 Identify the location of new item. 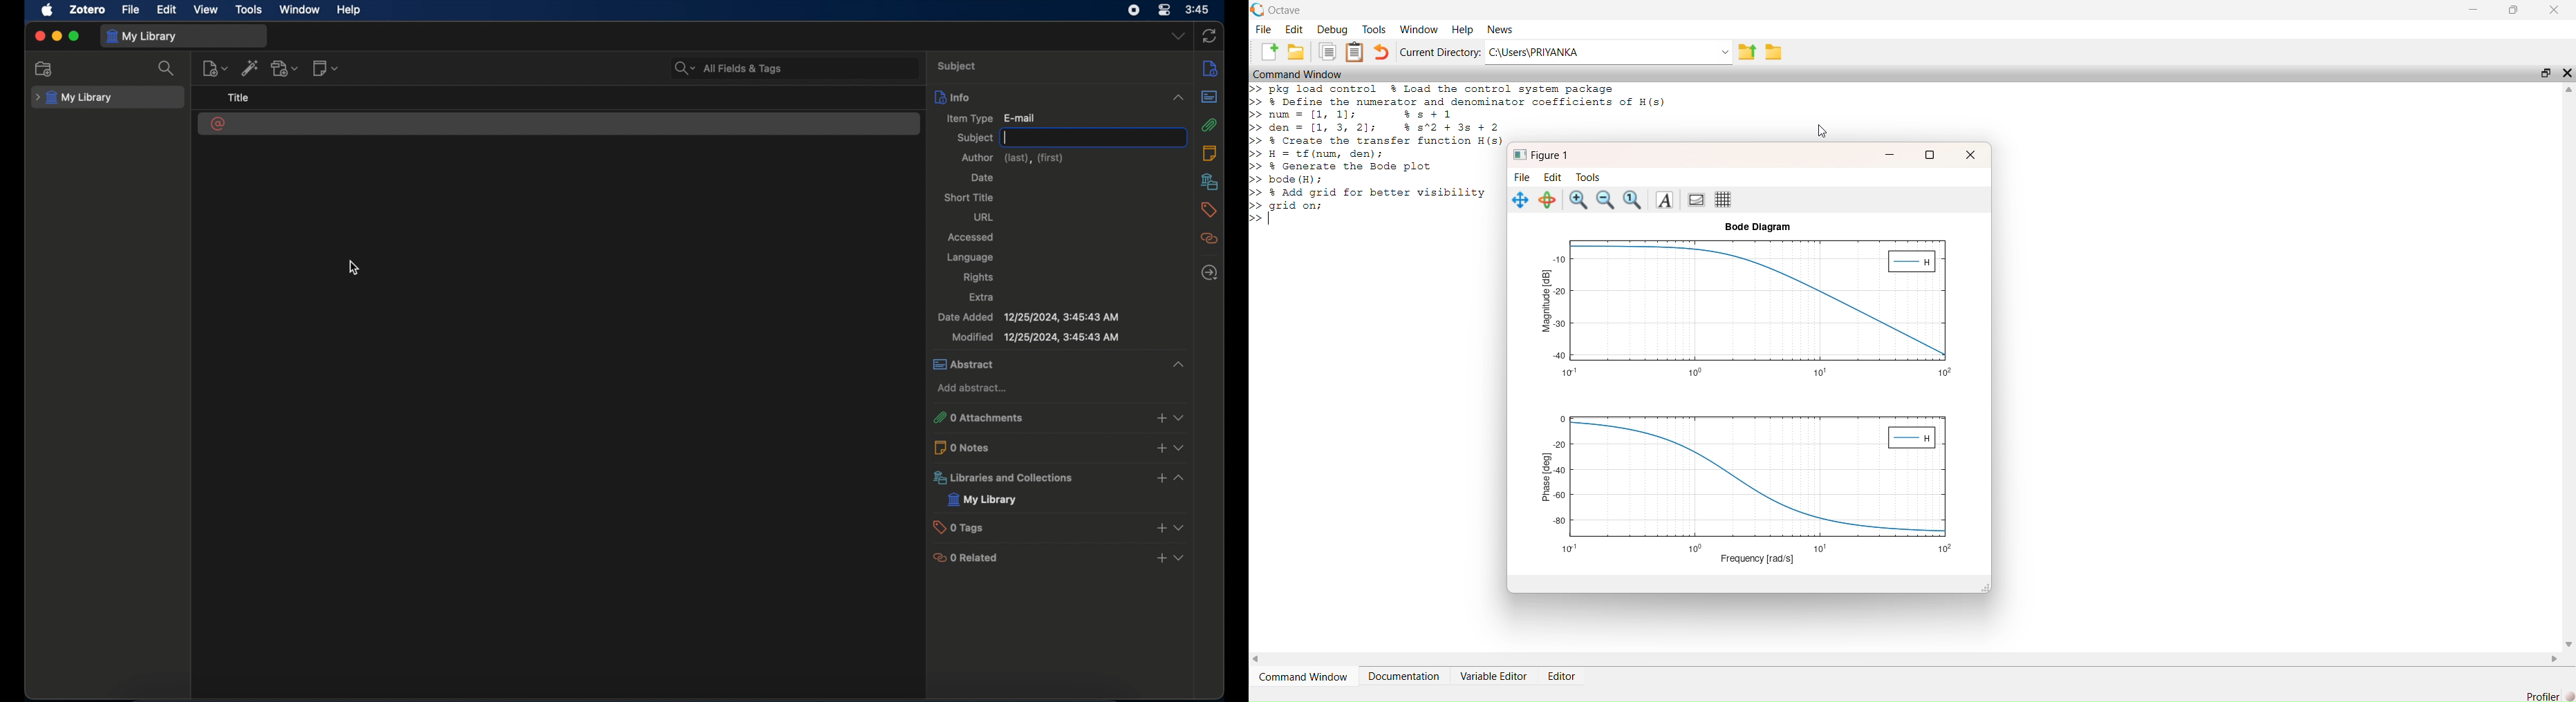
(215, 69).